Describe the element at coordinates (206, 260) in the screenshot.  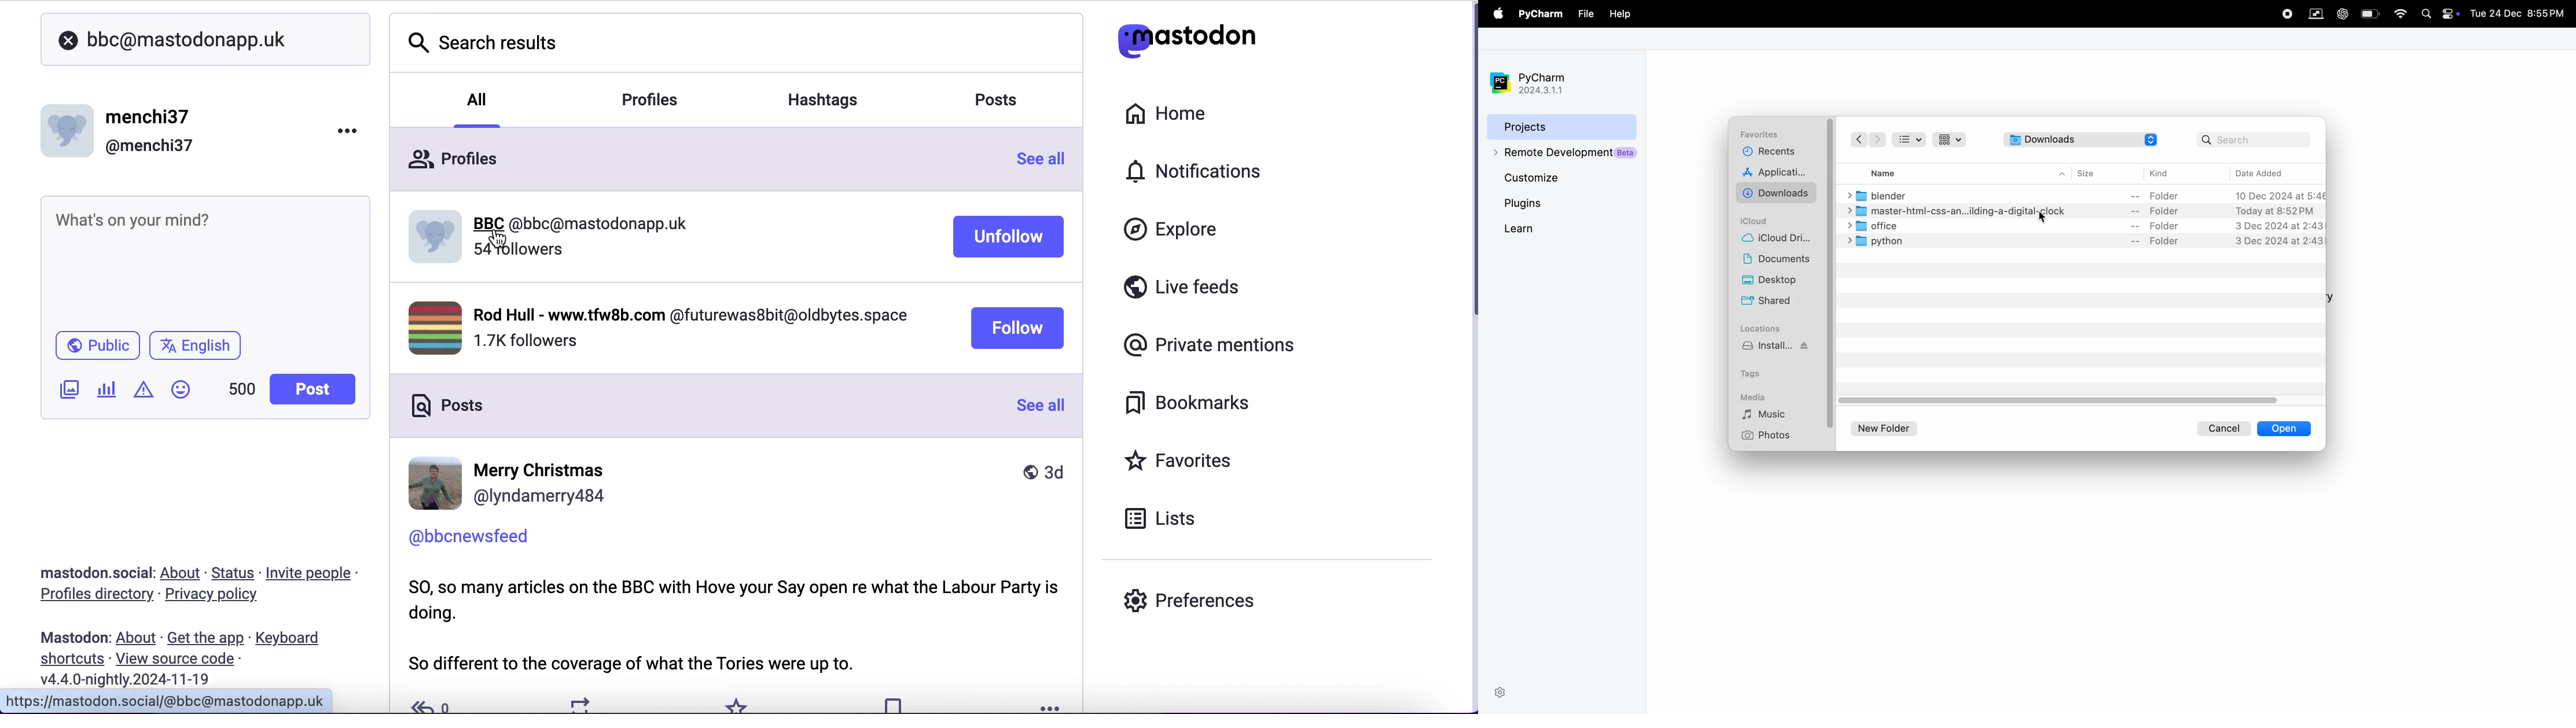
I see `post what's n your mind` at that location.